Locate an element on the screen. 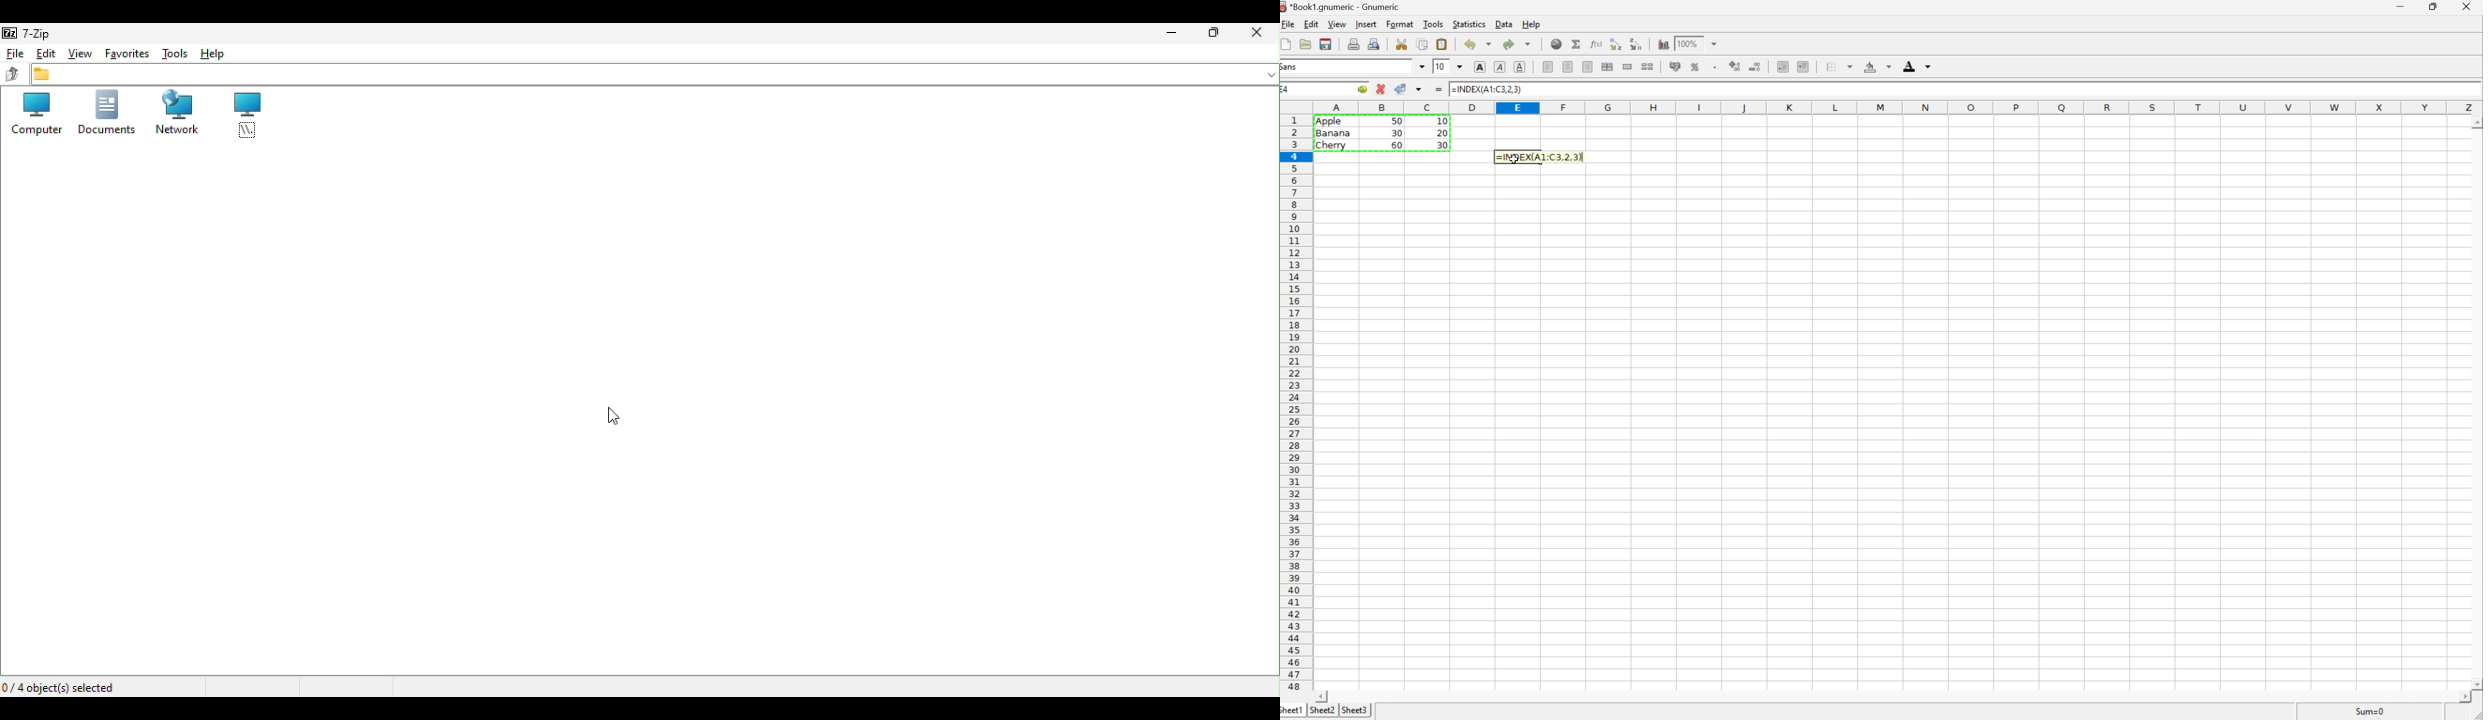  insert is located at coordinates (1368, 24).